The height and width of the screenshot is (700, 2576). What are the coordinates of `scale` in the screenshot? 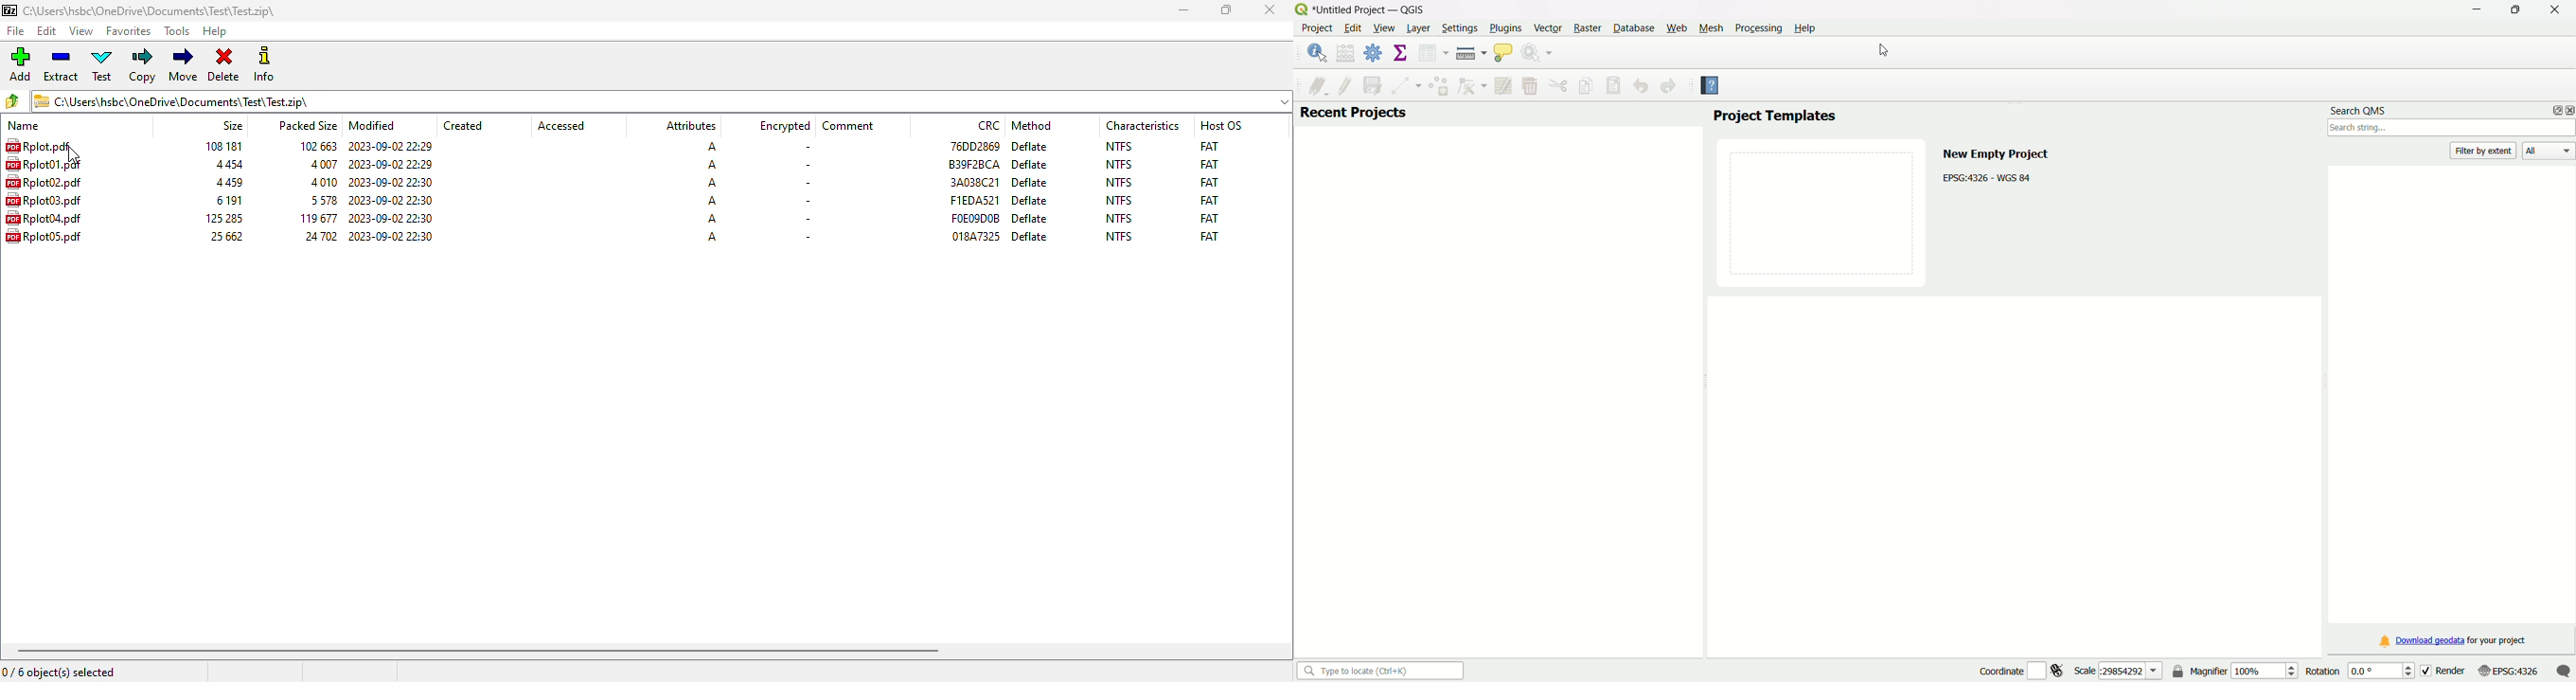 It's located at (2119, 670).